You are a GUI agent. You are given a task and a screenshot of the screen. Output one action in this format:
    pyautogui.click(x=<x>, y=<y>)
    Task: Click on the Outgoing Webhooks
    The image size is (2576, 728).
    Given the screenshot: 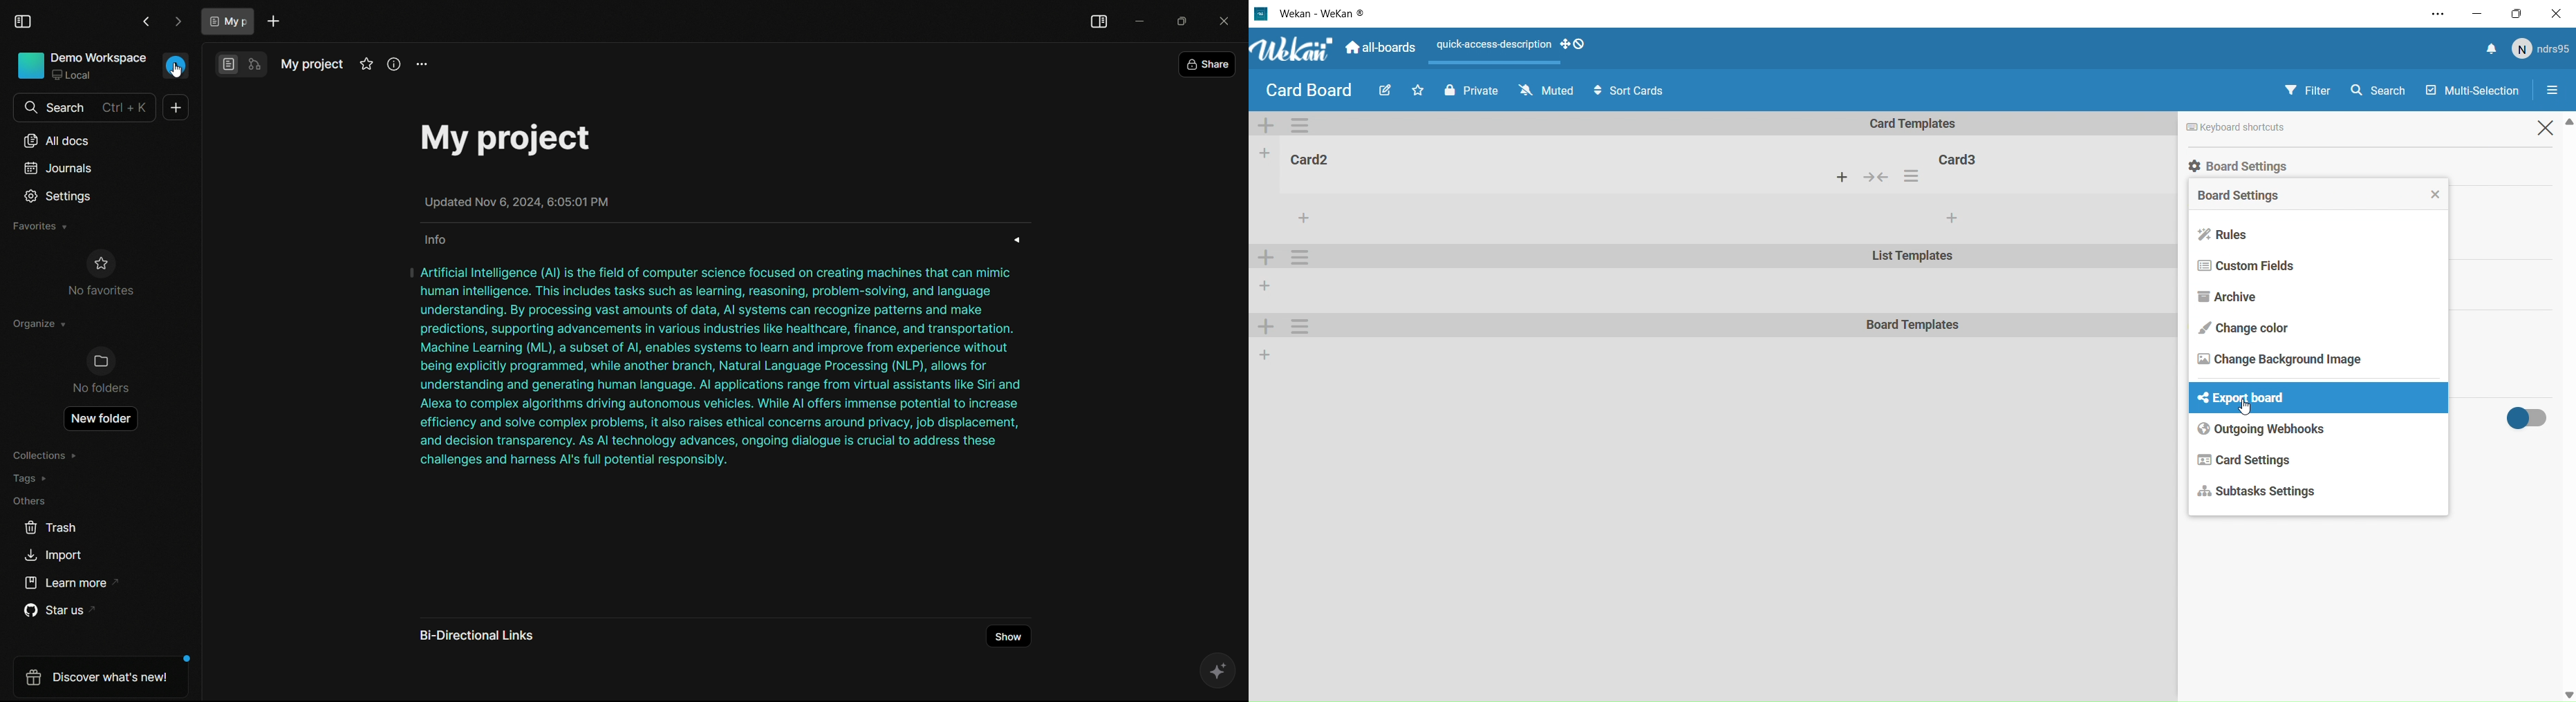 What is the action you would take?
    pyautogui.click(x=2270, y=430)
    